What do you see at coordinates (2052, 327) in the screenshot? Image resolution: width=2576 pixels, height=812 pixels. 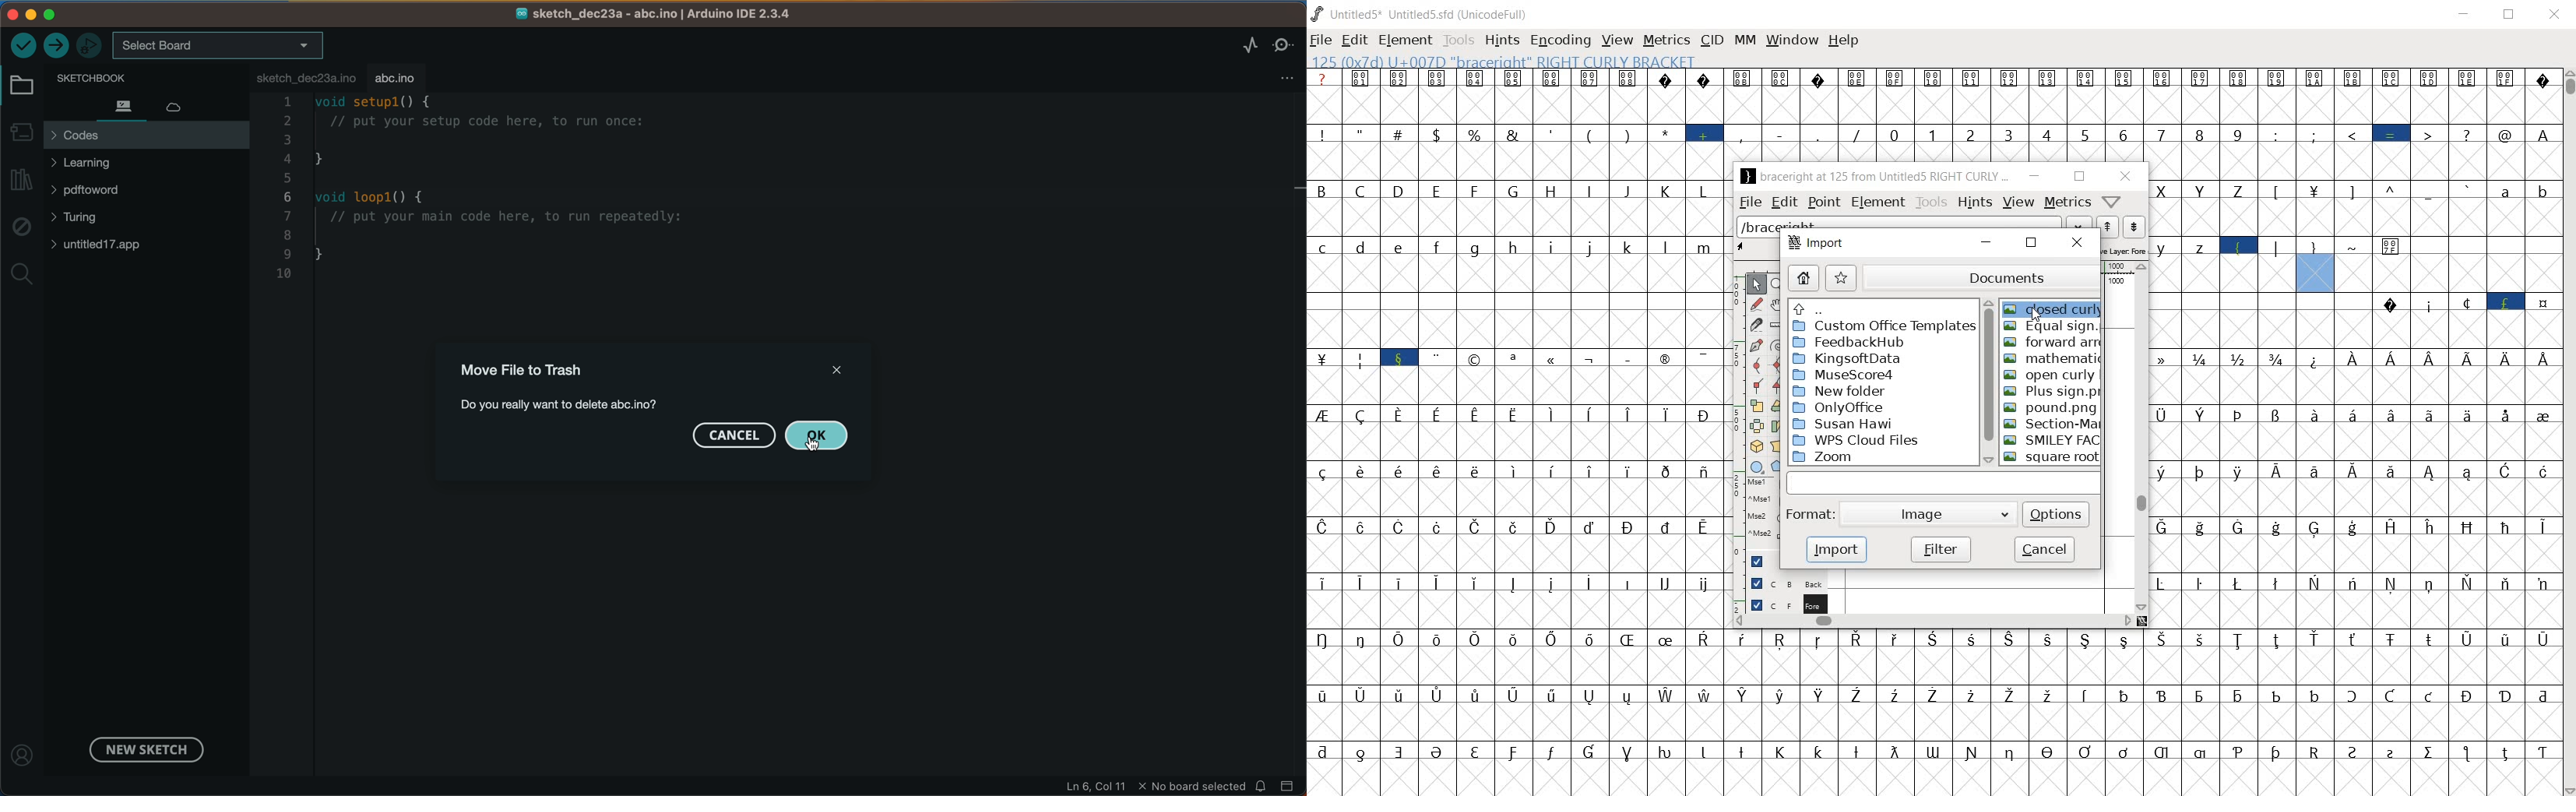 I see `equal sign` at bounding box center [2052, 327].